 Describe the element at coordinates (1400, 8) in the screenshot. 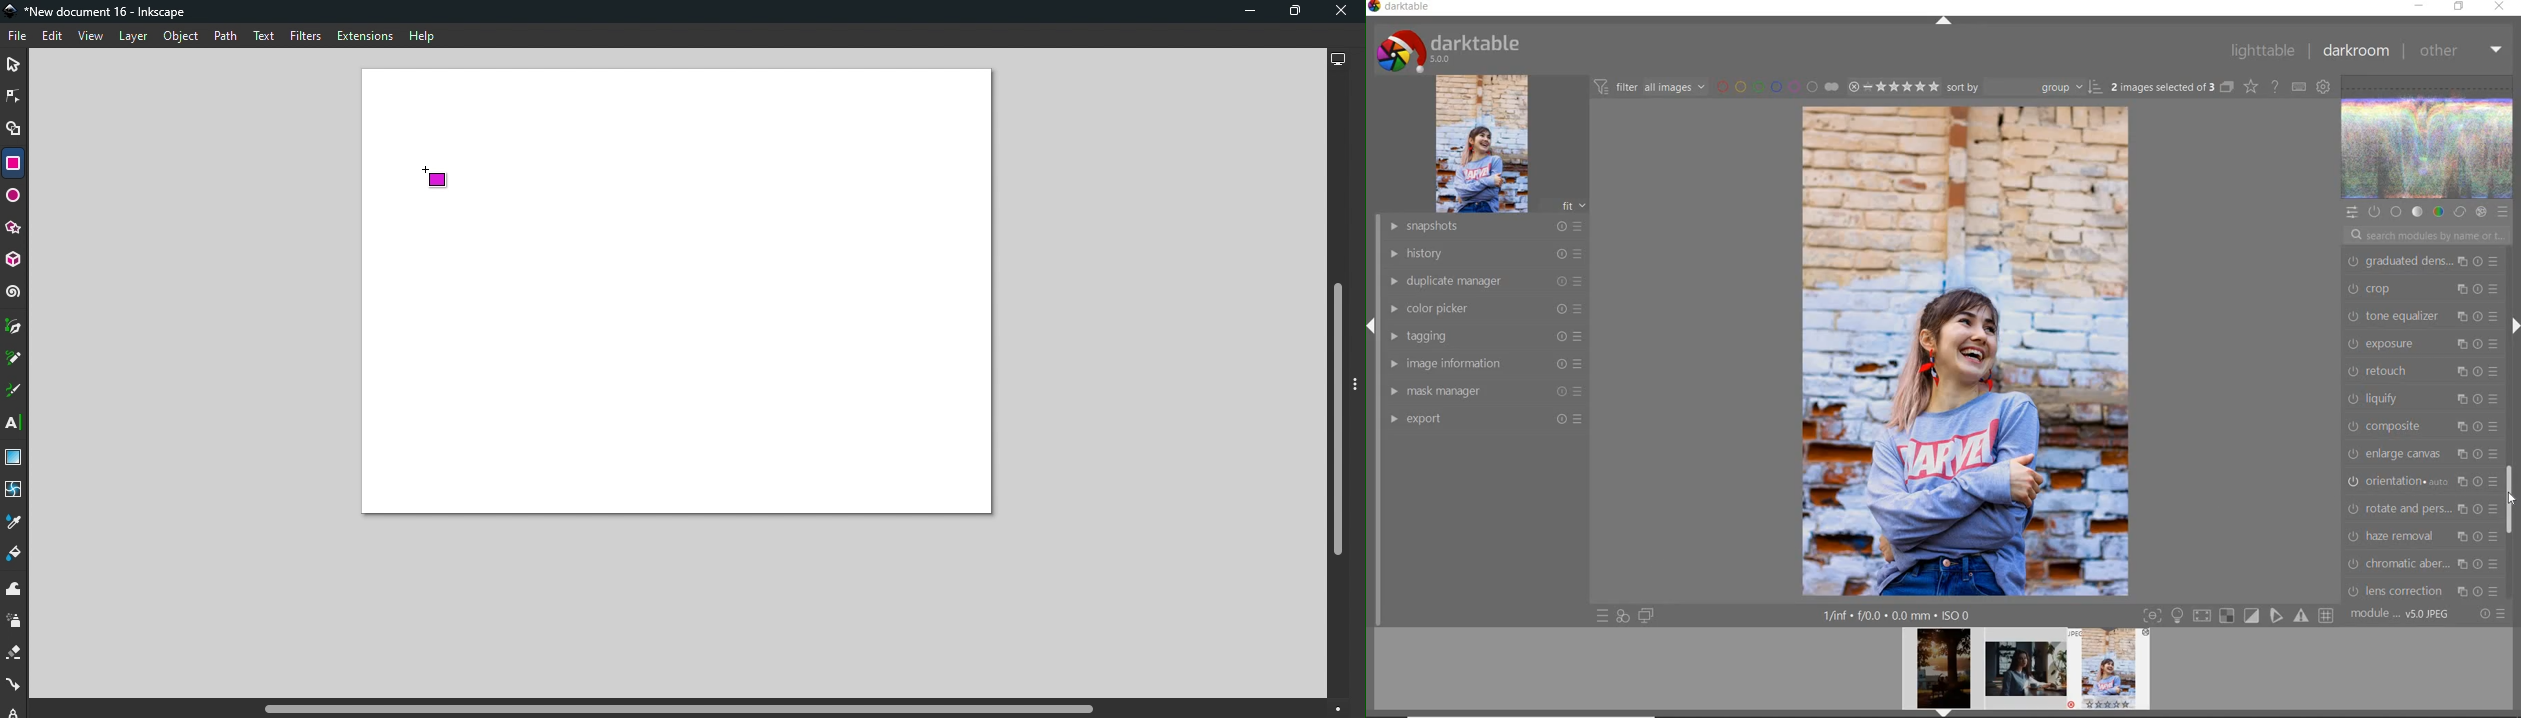

I see `system name` at that location.